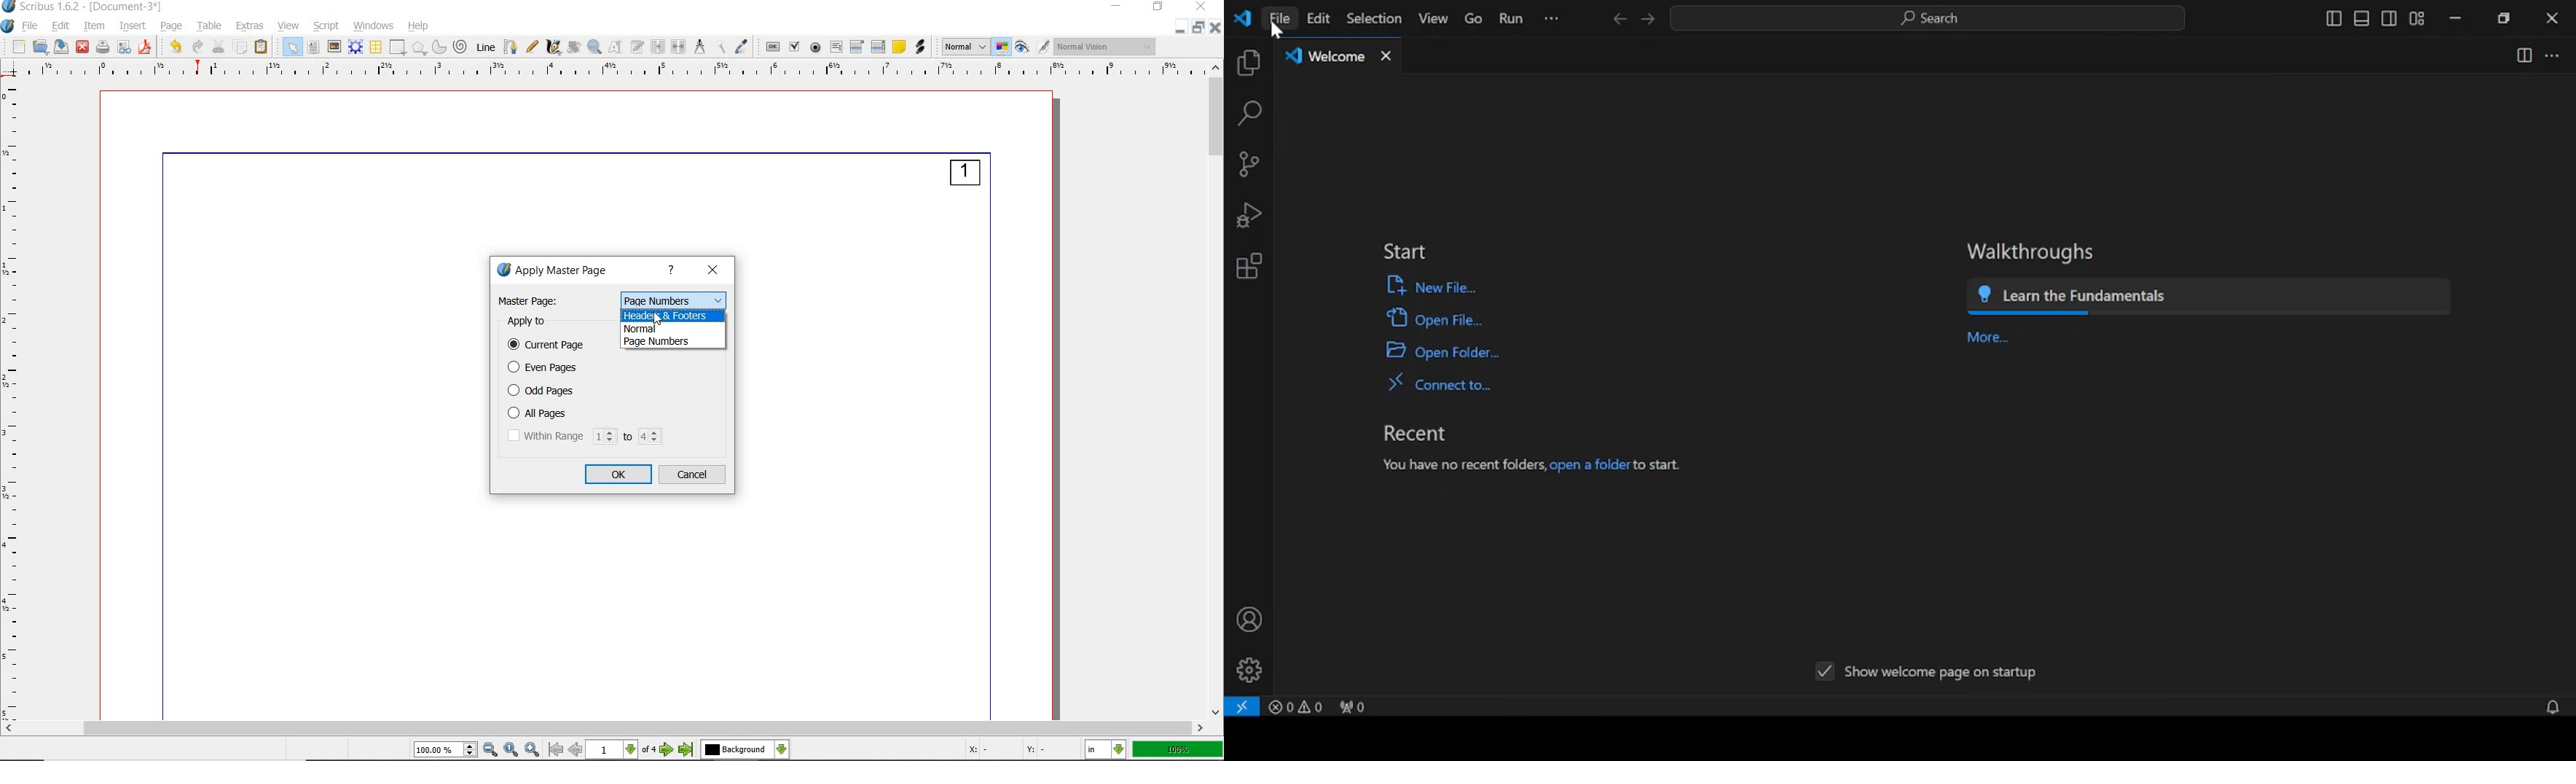  I want to click on Ruler, so click(617, 71).